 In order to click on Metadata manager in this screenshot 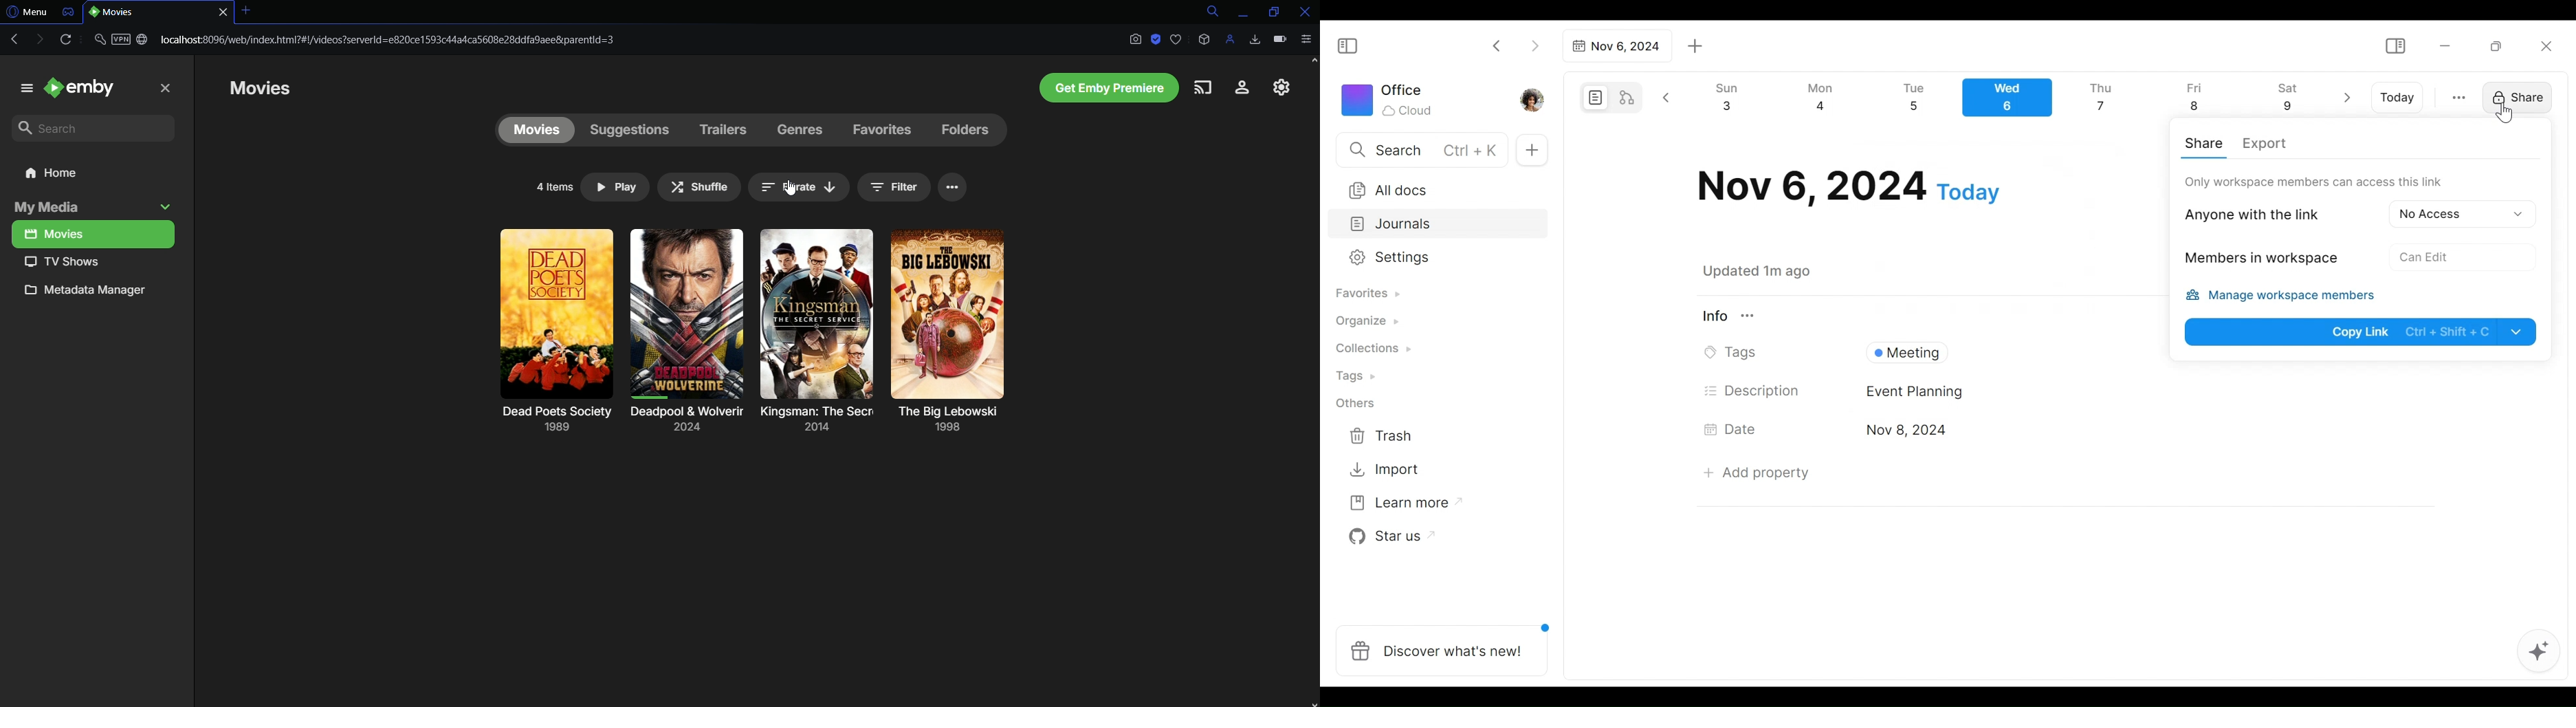, I will do `click(93, 293)`.